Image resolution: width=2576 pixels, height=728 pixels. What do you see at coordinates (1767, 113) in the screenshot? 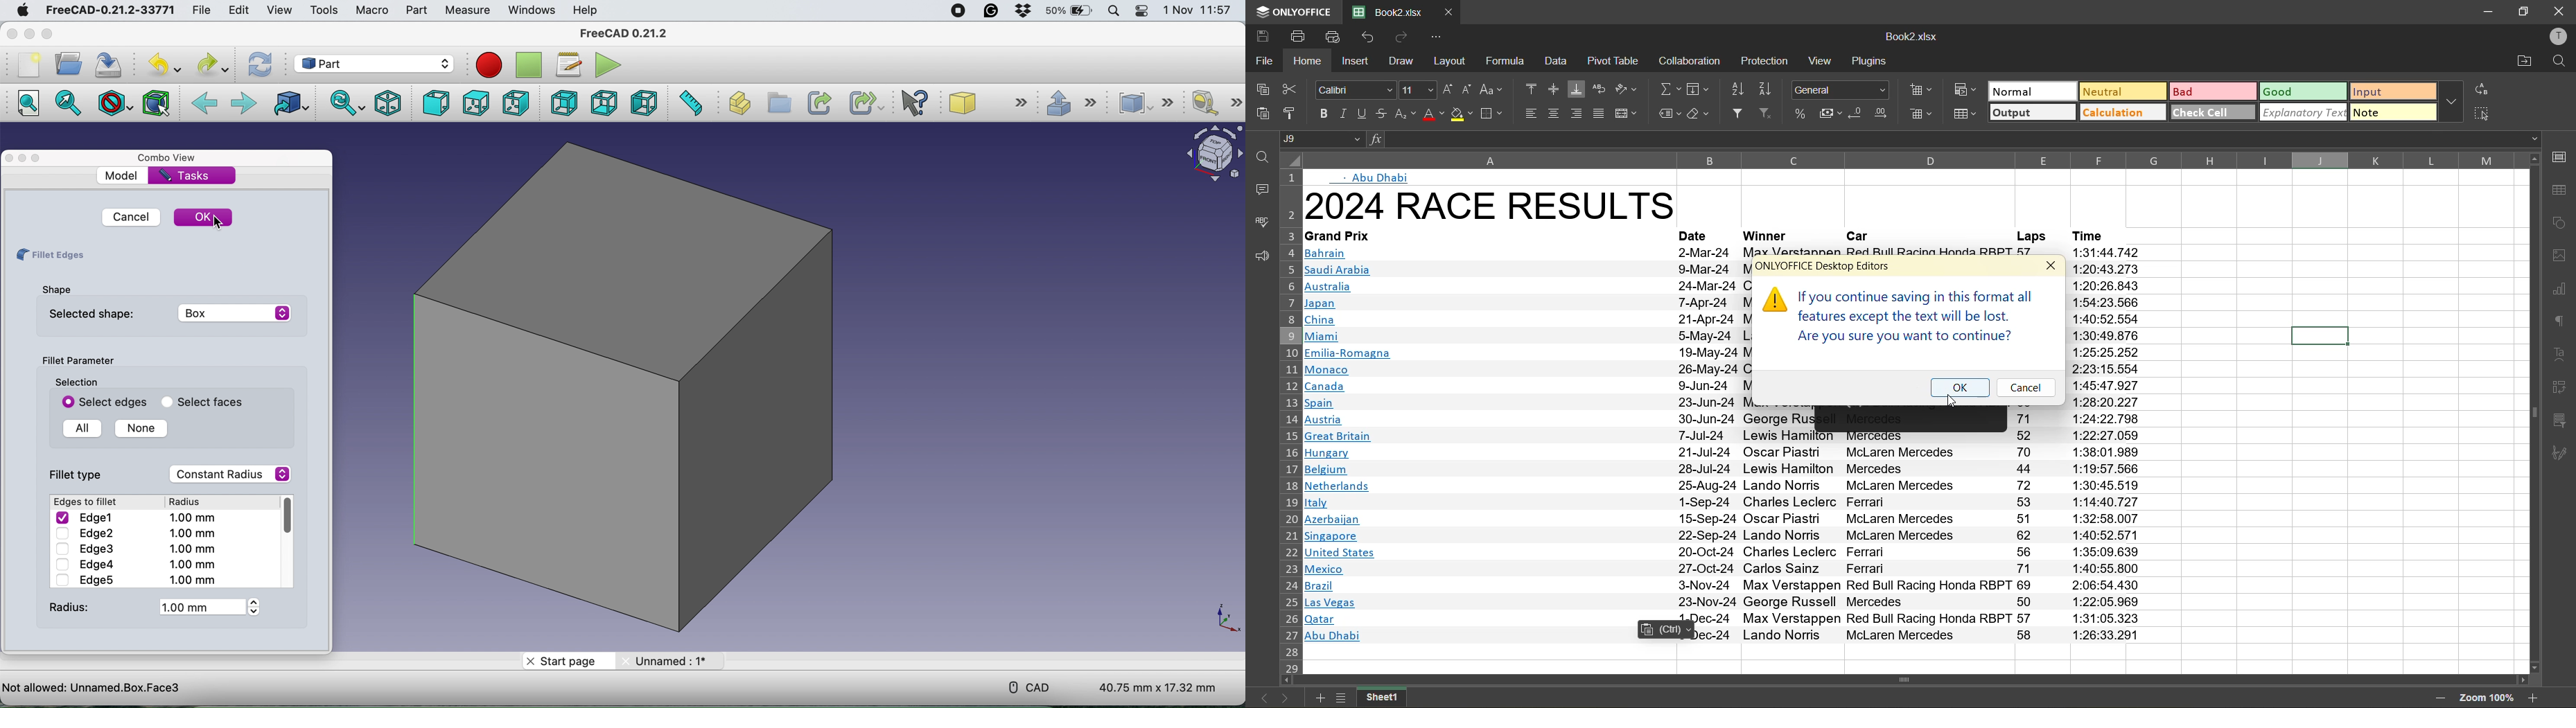
I see `clear filter` at bounding box center [1767, 113].